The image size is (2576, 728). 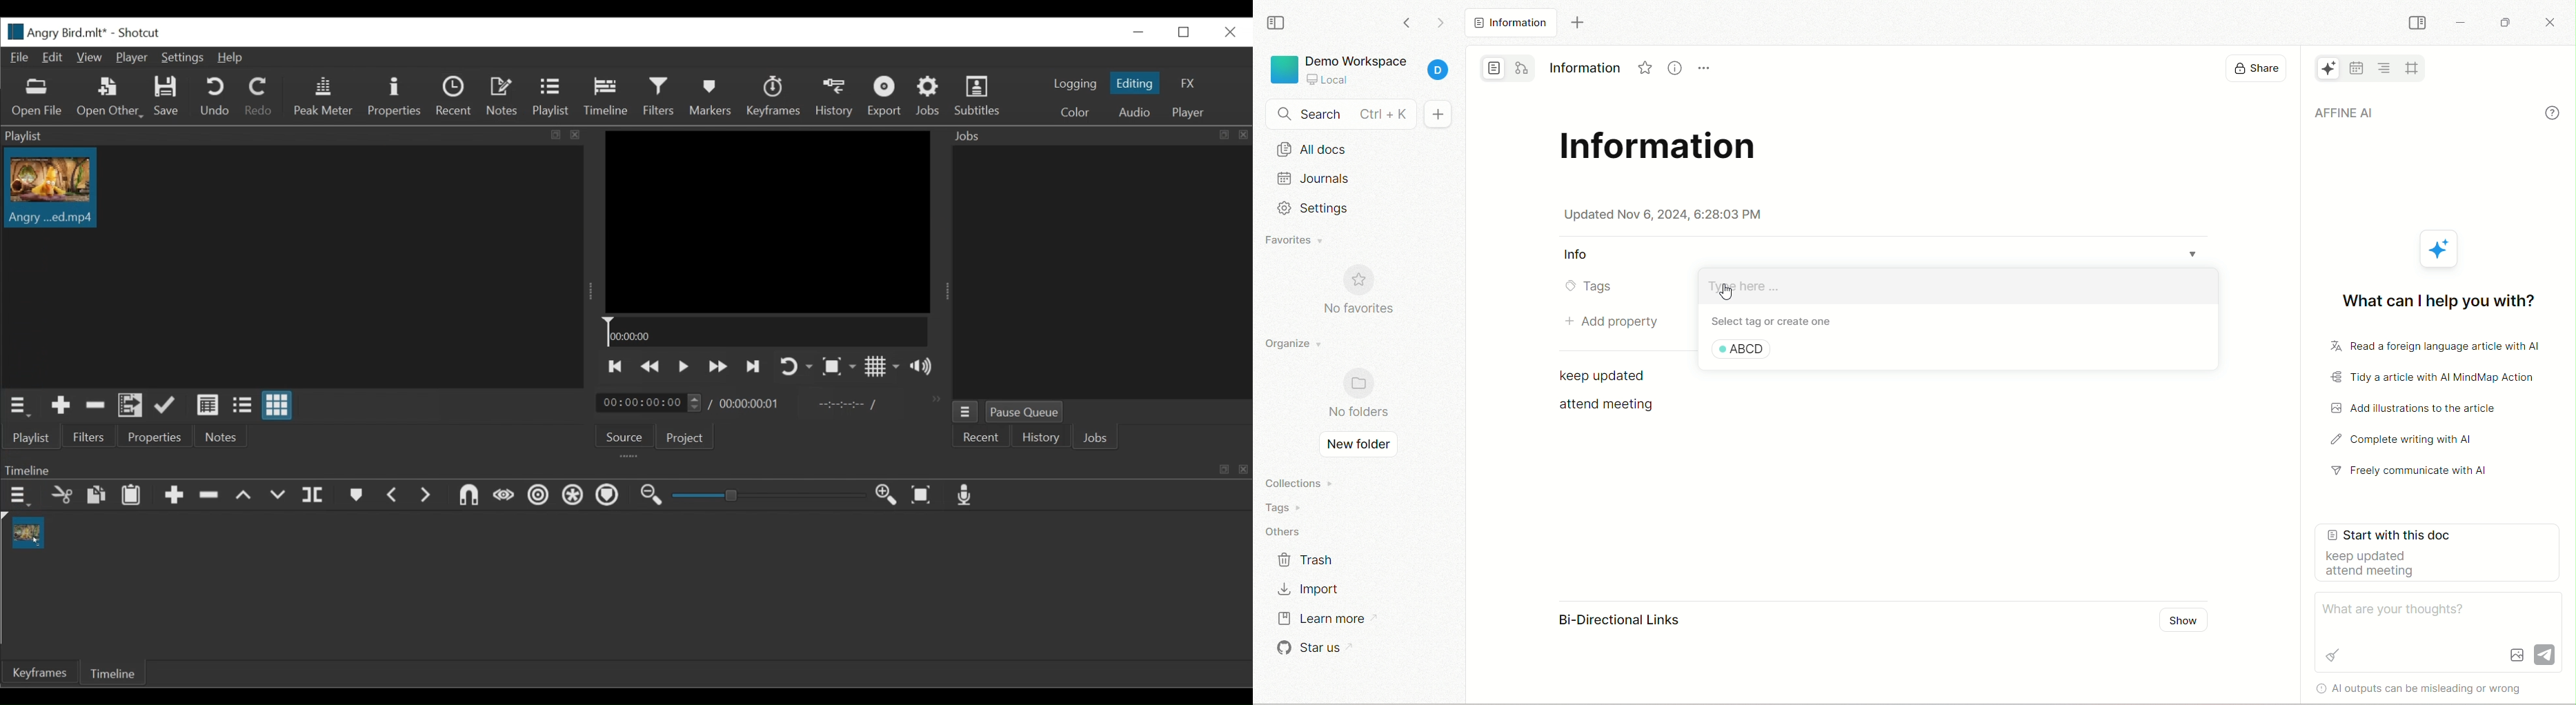 I want to click on journal, so click(x=1360, y=182).